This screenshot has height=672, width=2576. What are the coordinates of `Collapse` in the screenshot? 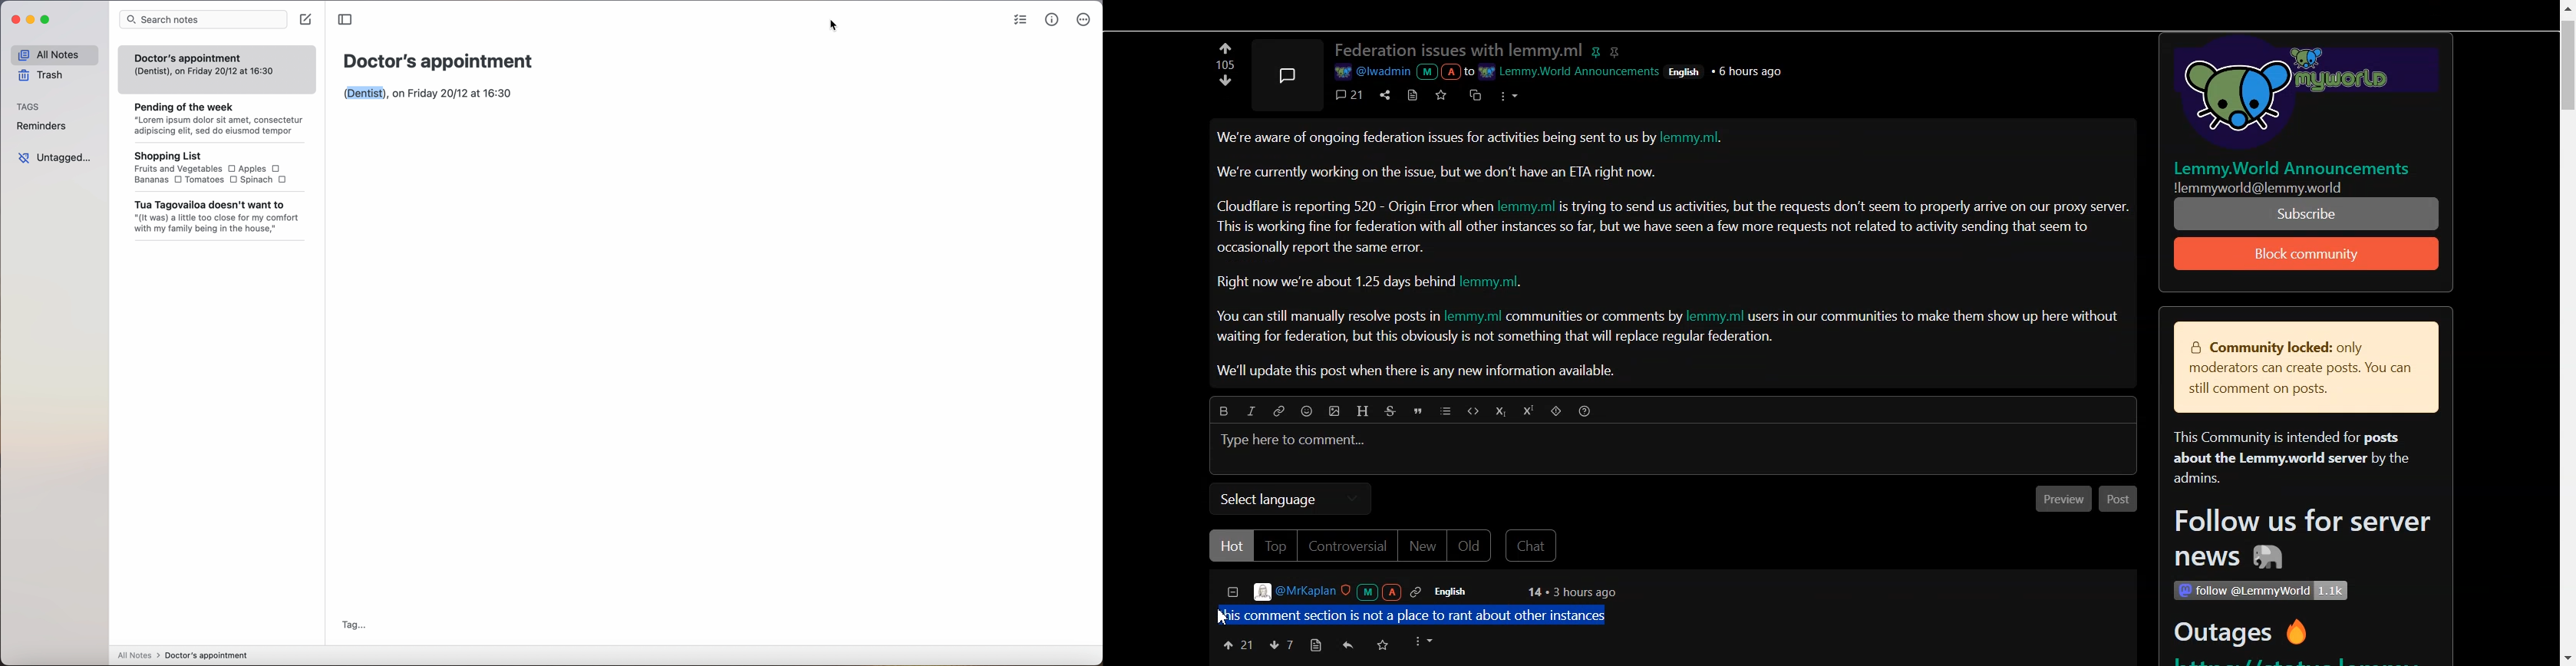 It's located at (1232, 594).